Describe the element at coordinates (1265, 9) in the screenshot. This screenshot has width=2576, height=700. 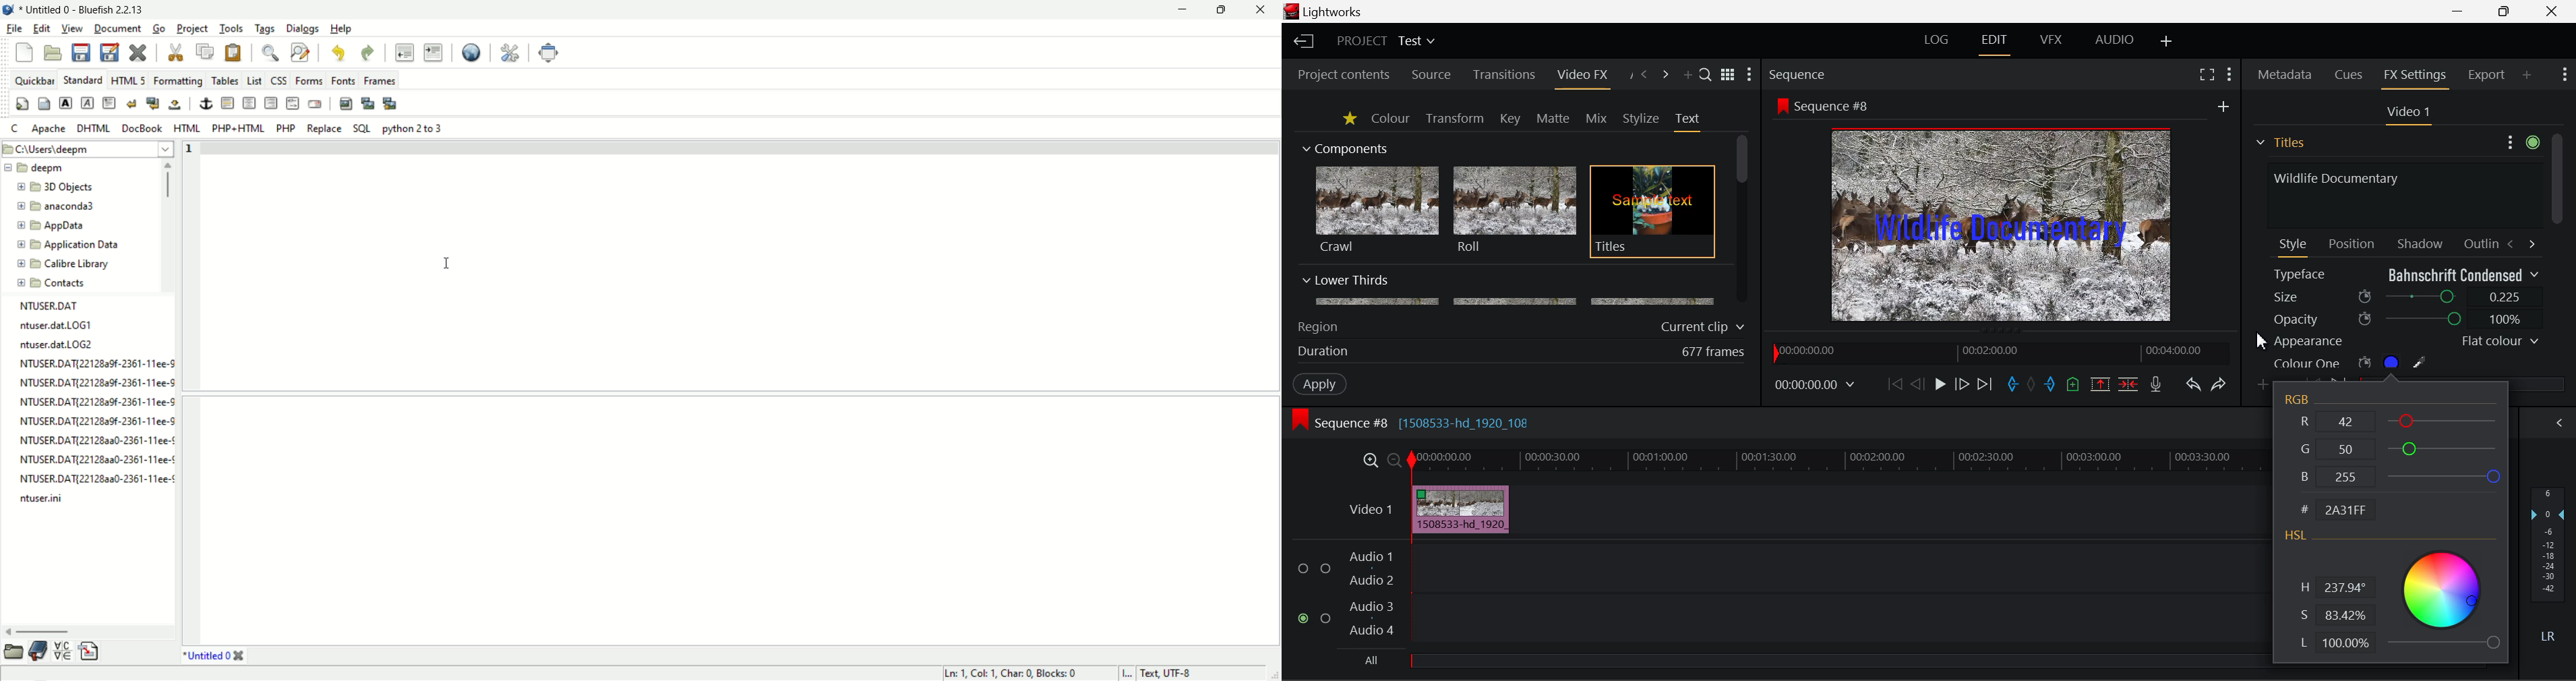
I see `close` at that location.